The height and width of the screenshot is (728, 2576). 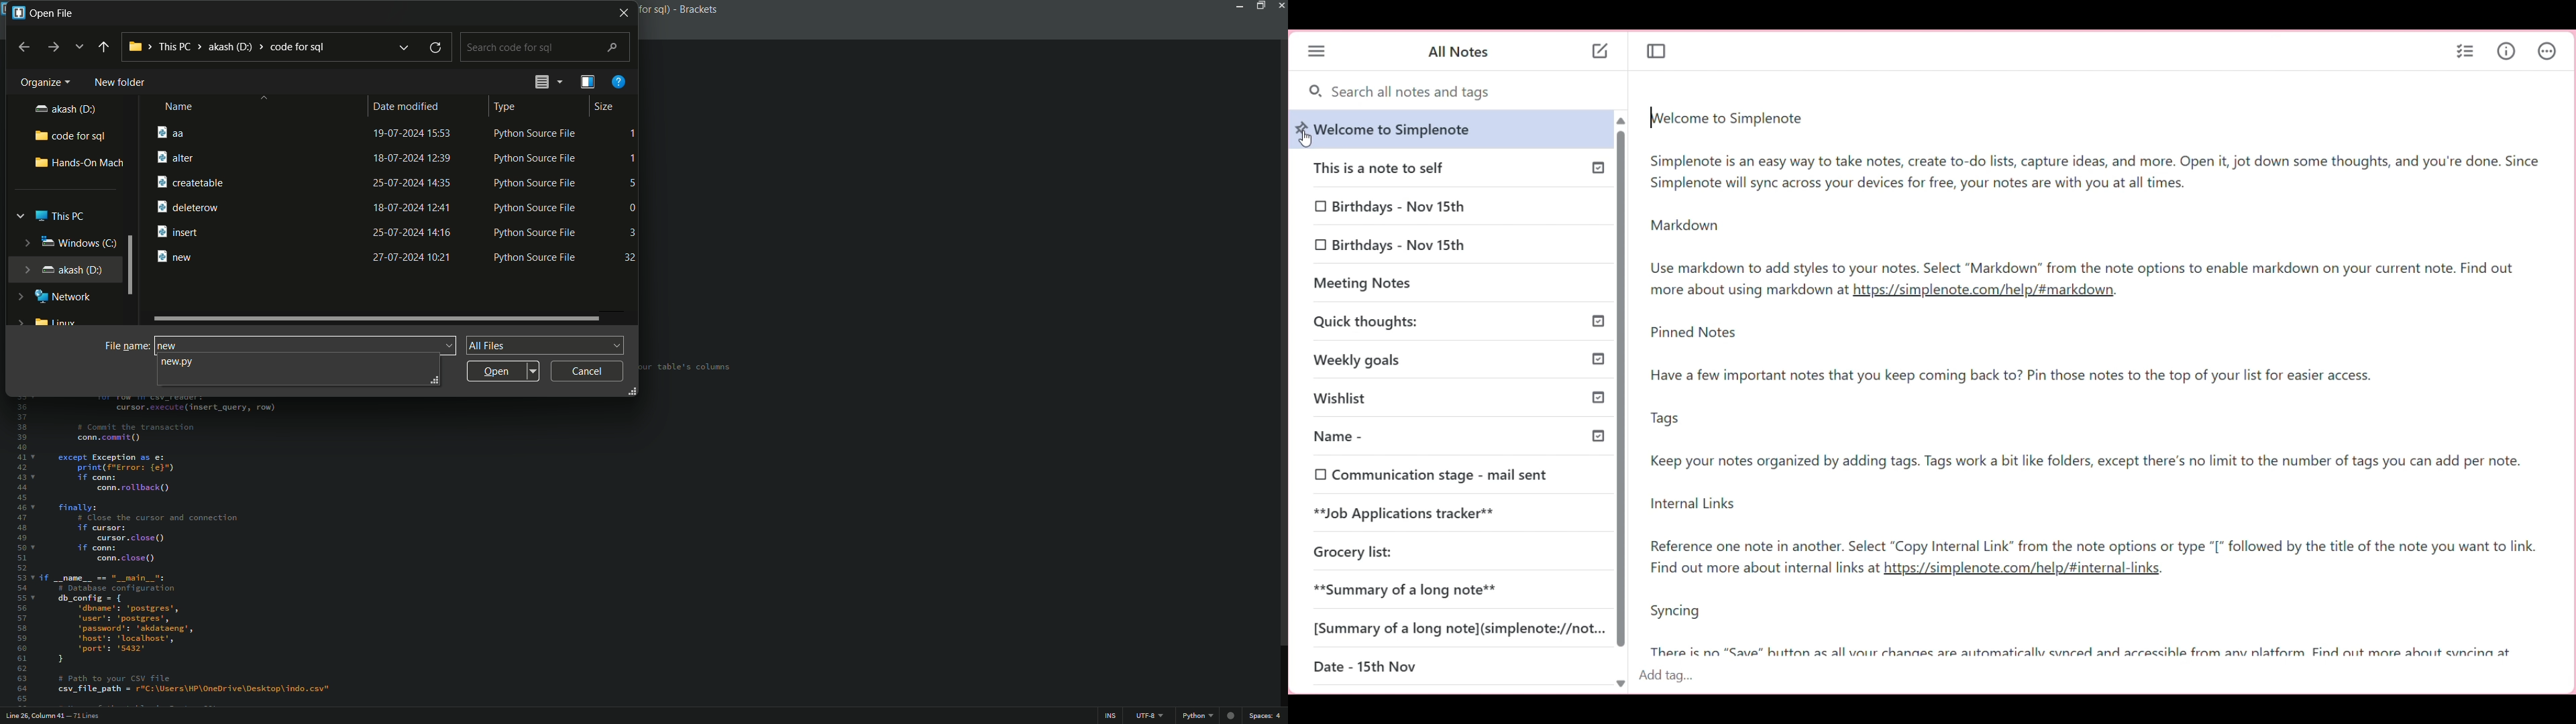 I want to click on alter, so click(x=176, y=157).